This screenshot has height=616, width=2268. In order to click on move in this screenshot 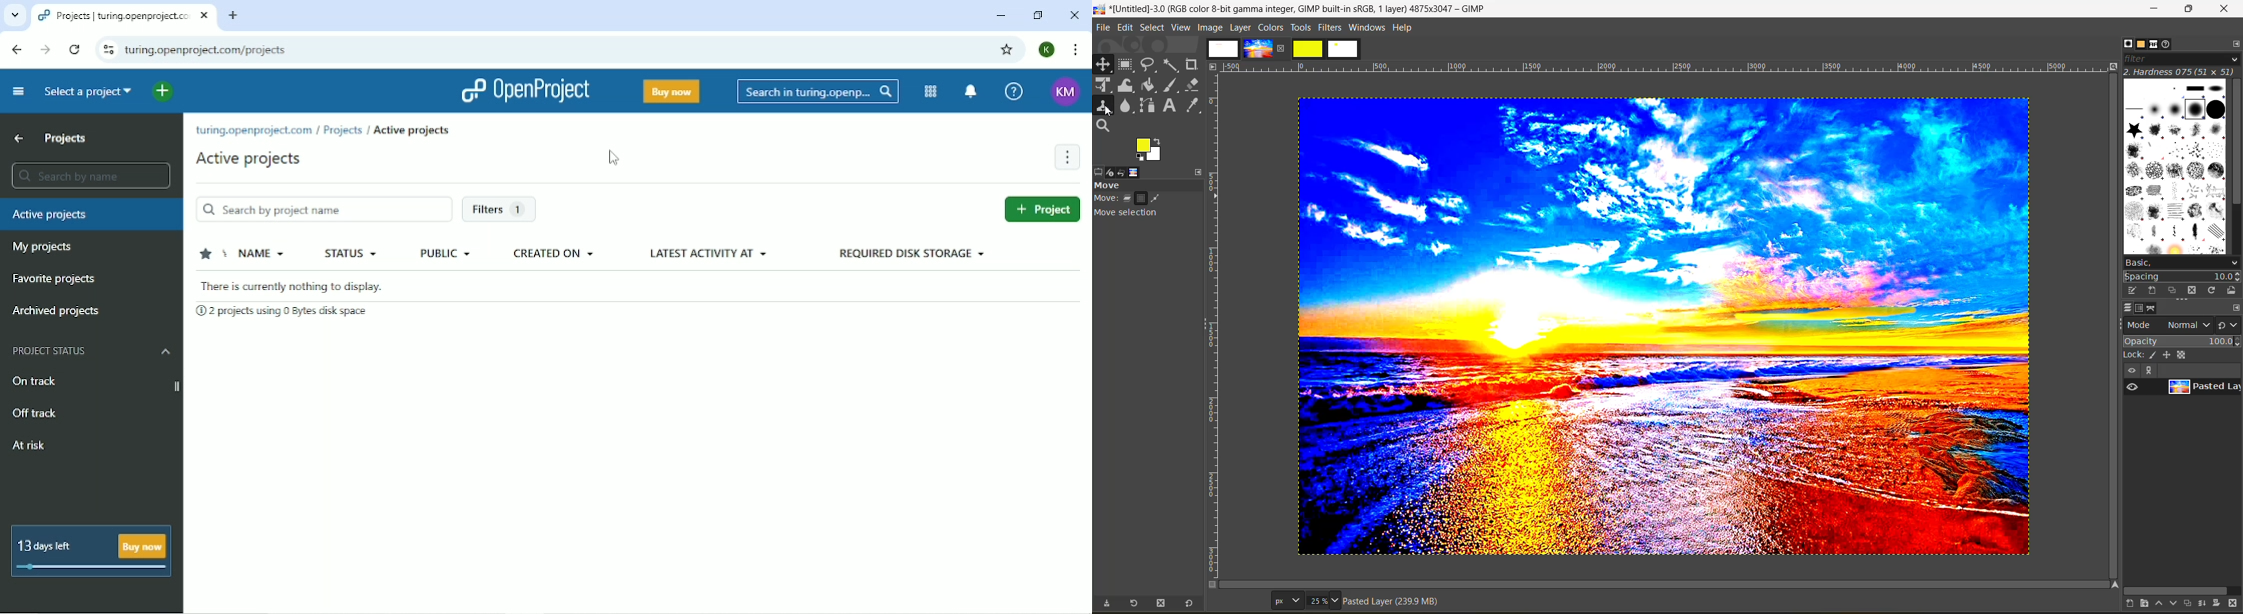, I will do `click(1151, 204)`.